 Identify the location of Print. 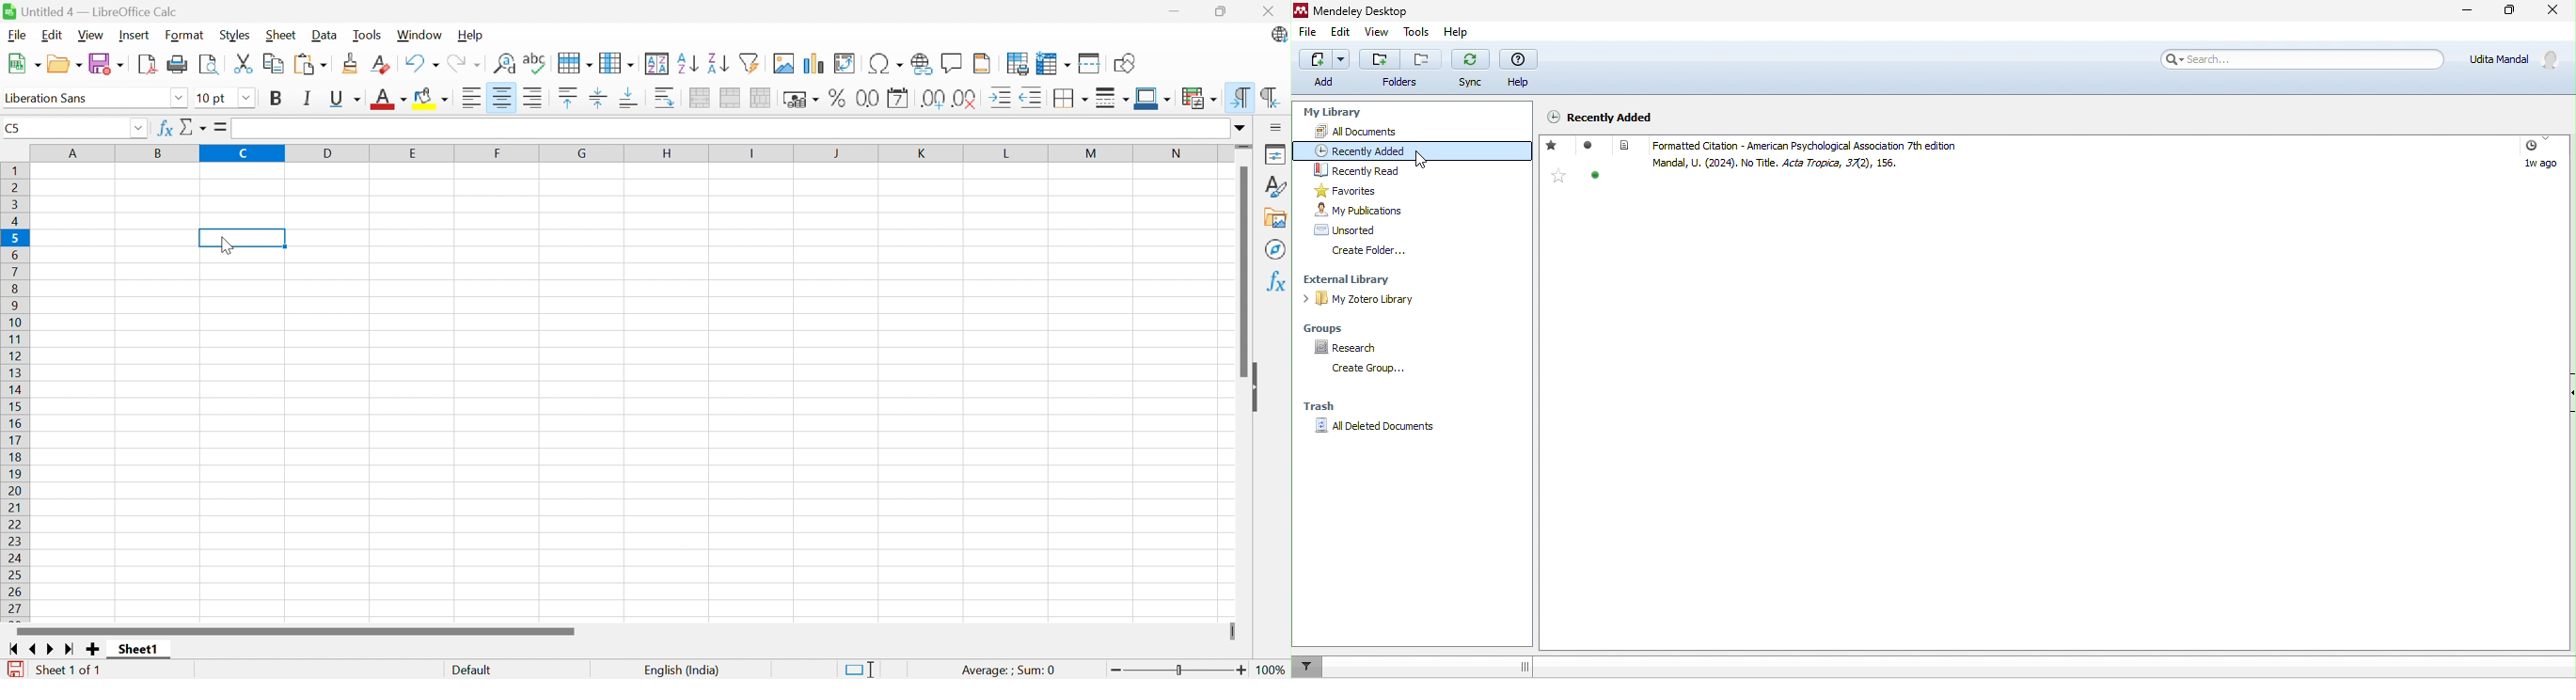
(180, 63).